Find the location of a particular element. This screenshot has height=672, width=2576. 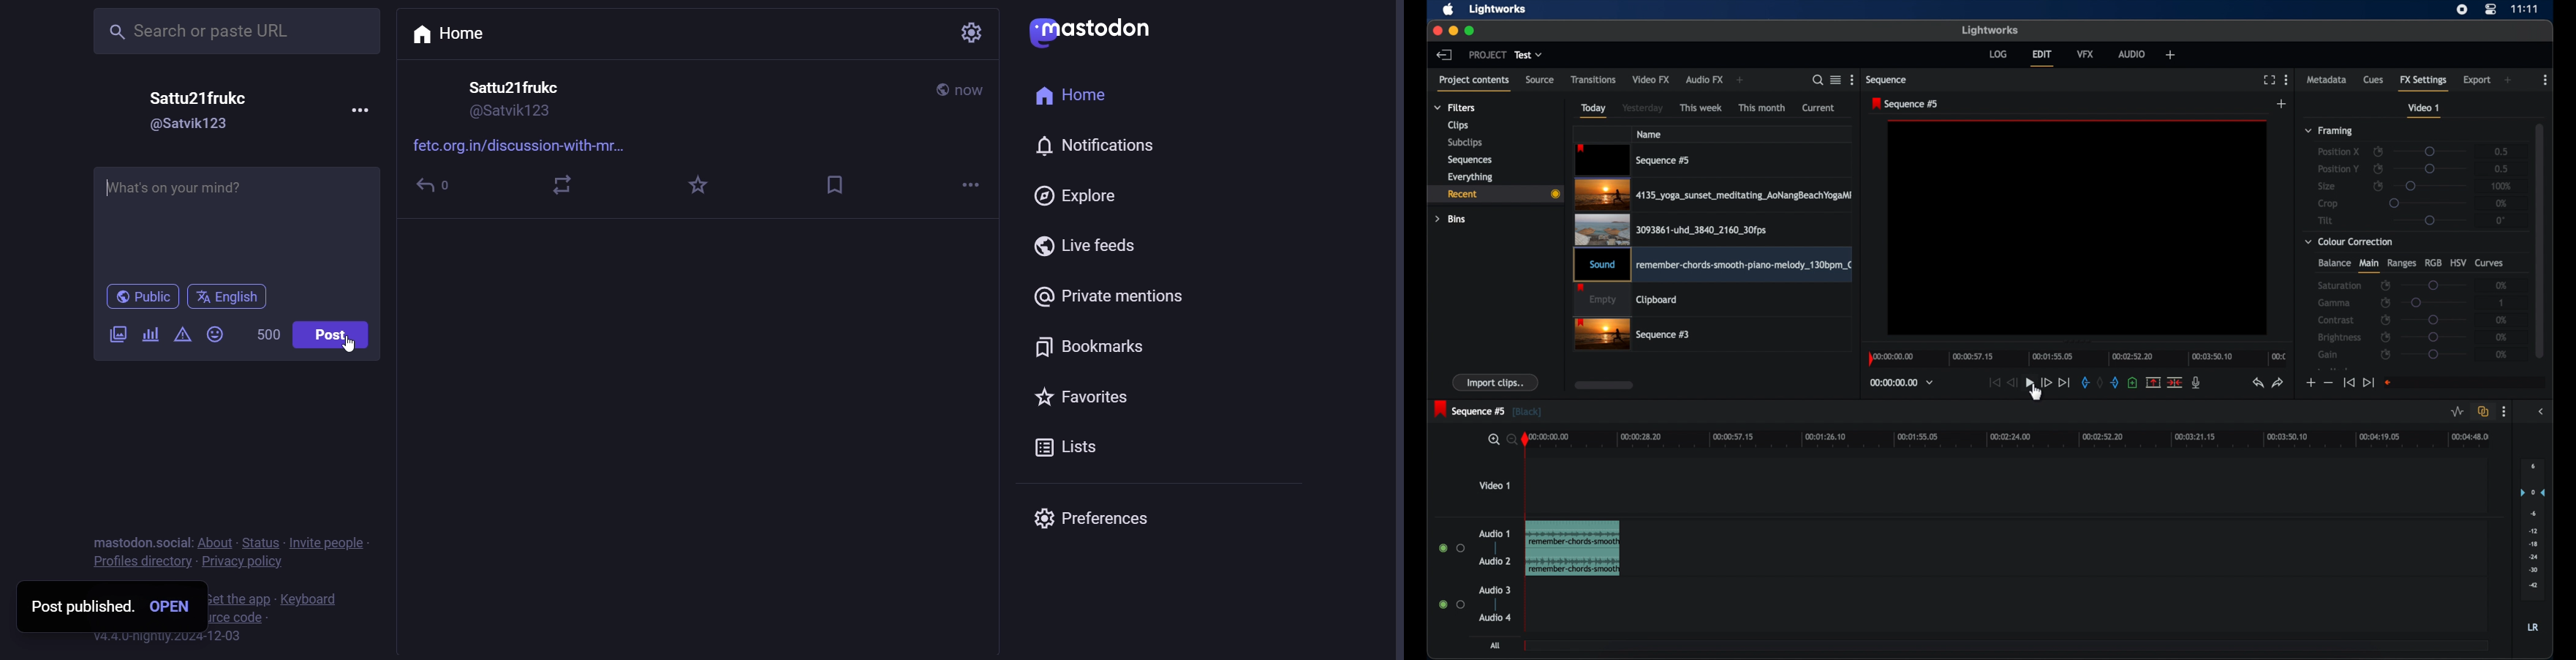

close is located at coordinates (1437, 32).